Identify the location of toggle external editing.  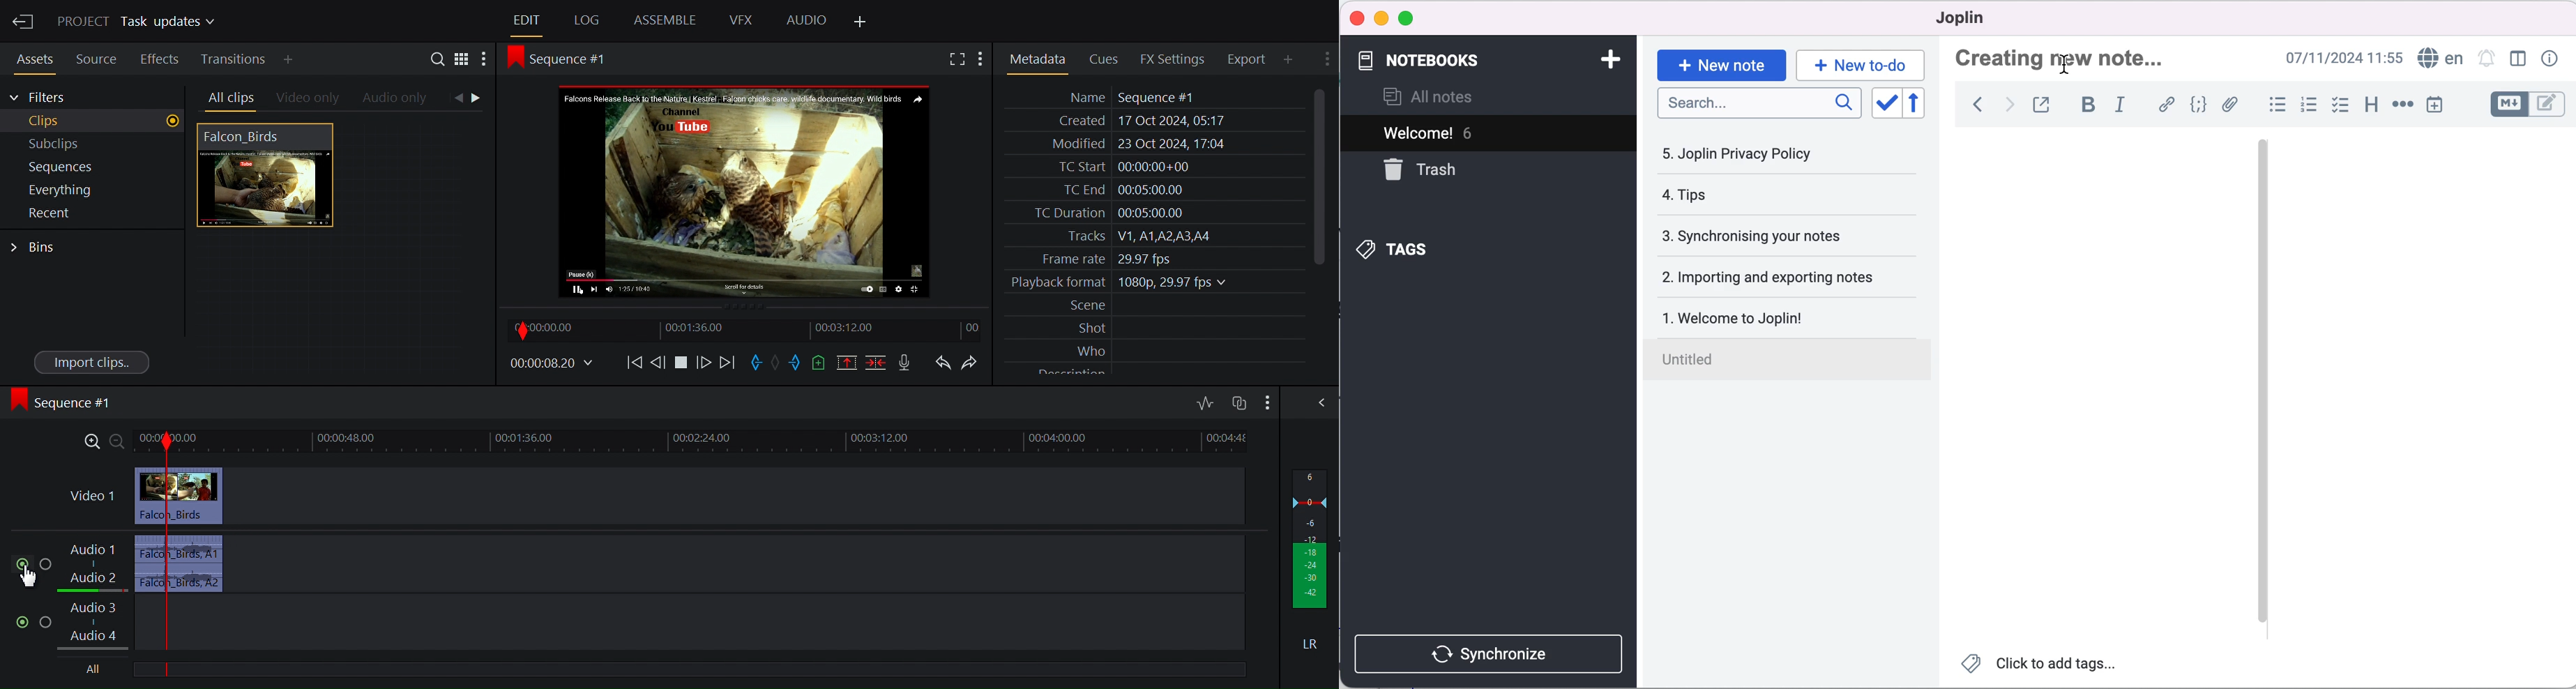
(2041, 106).